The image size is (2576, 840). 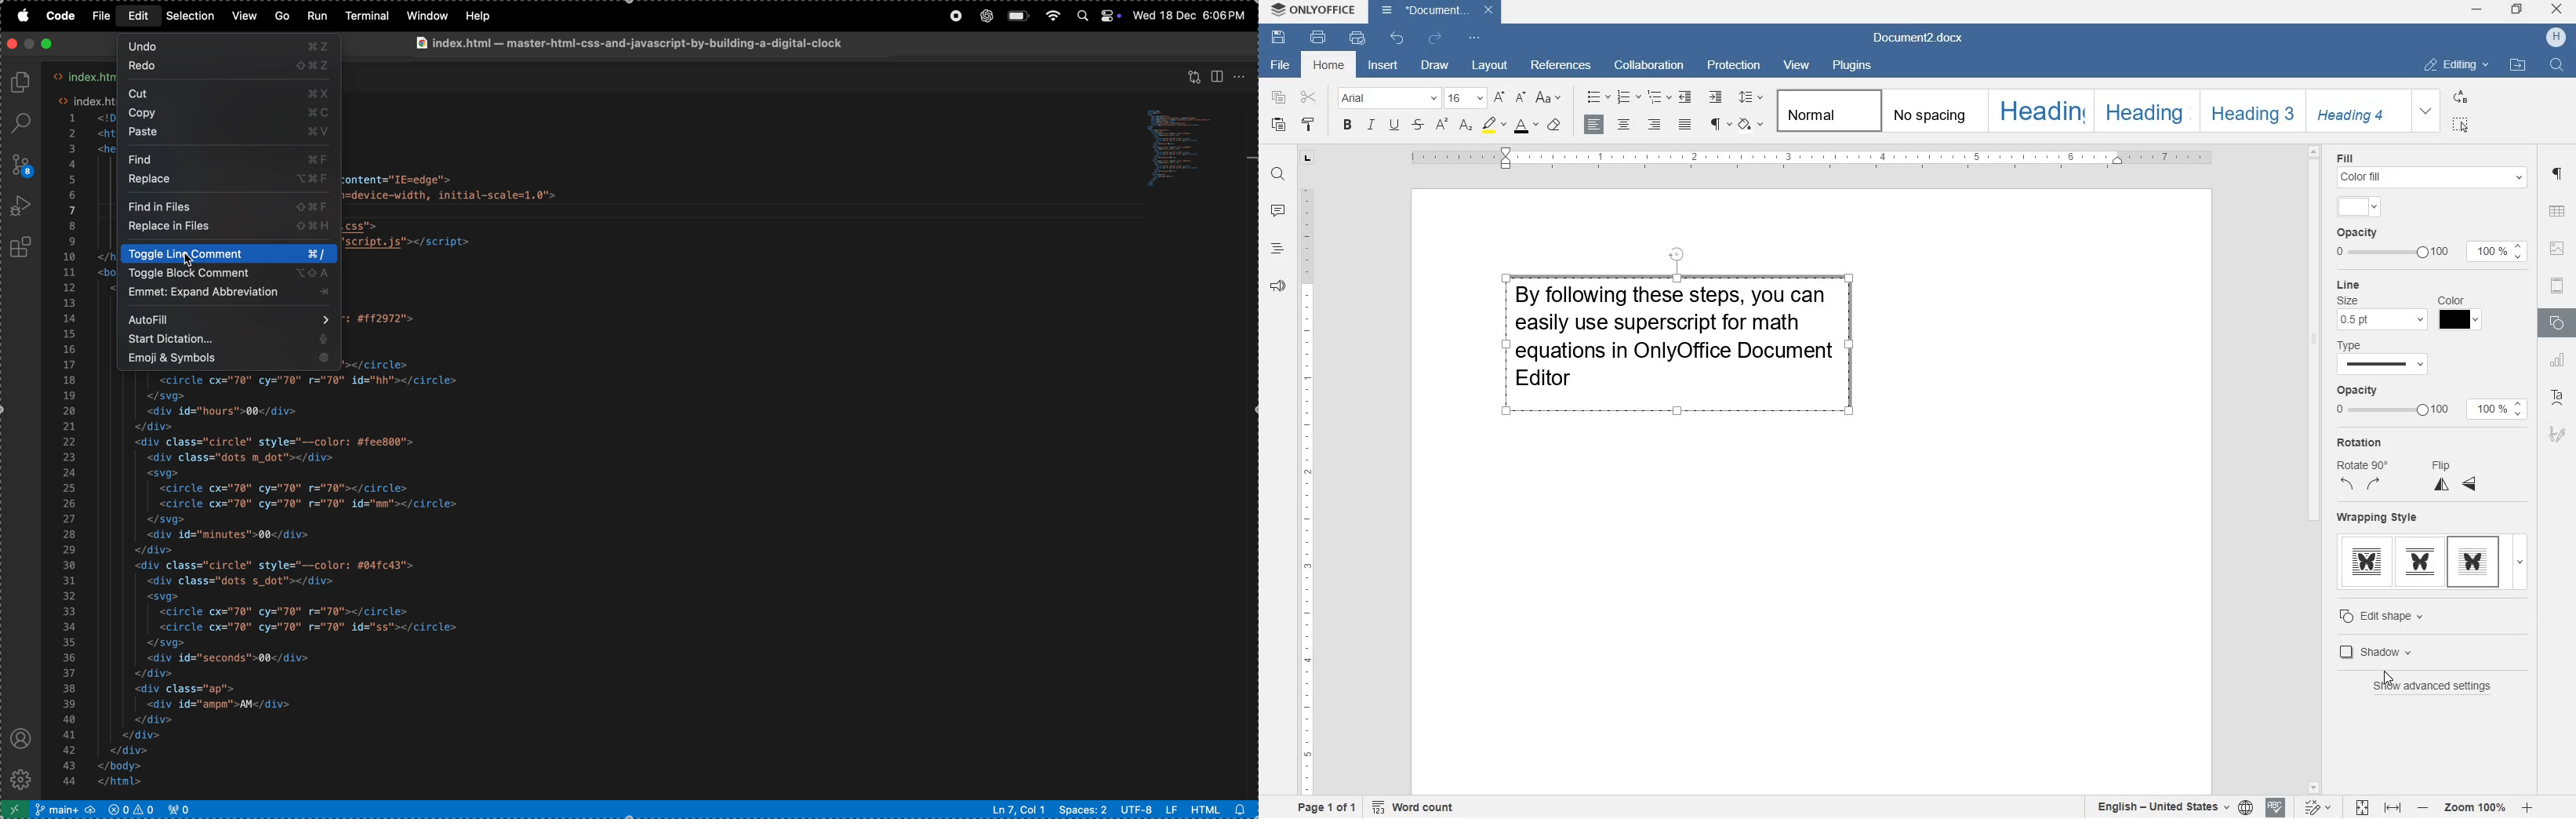 What do you see at coordinates (2520, 562) in the screenshot?
I see `expand` at bounding box center [2520, 562].